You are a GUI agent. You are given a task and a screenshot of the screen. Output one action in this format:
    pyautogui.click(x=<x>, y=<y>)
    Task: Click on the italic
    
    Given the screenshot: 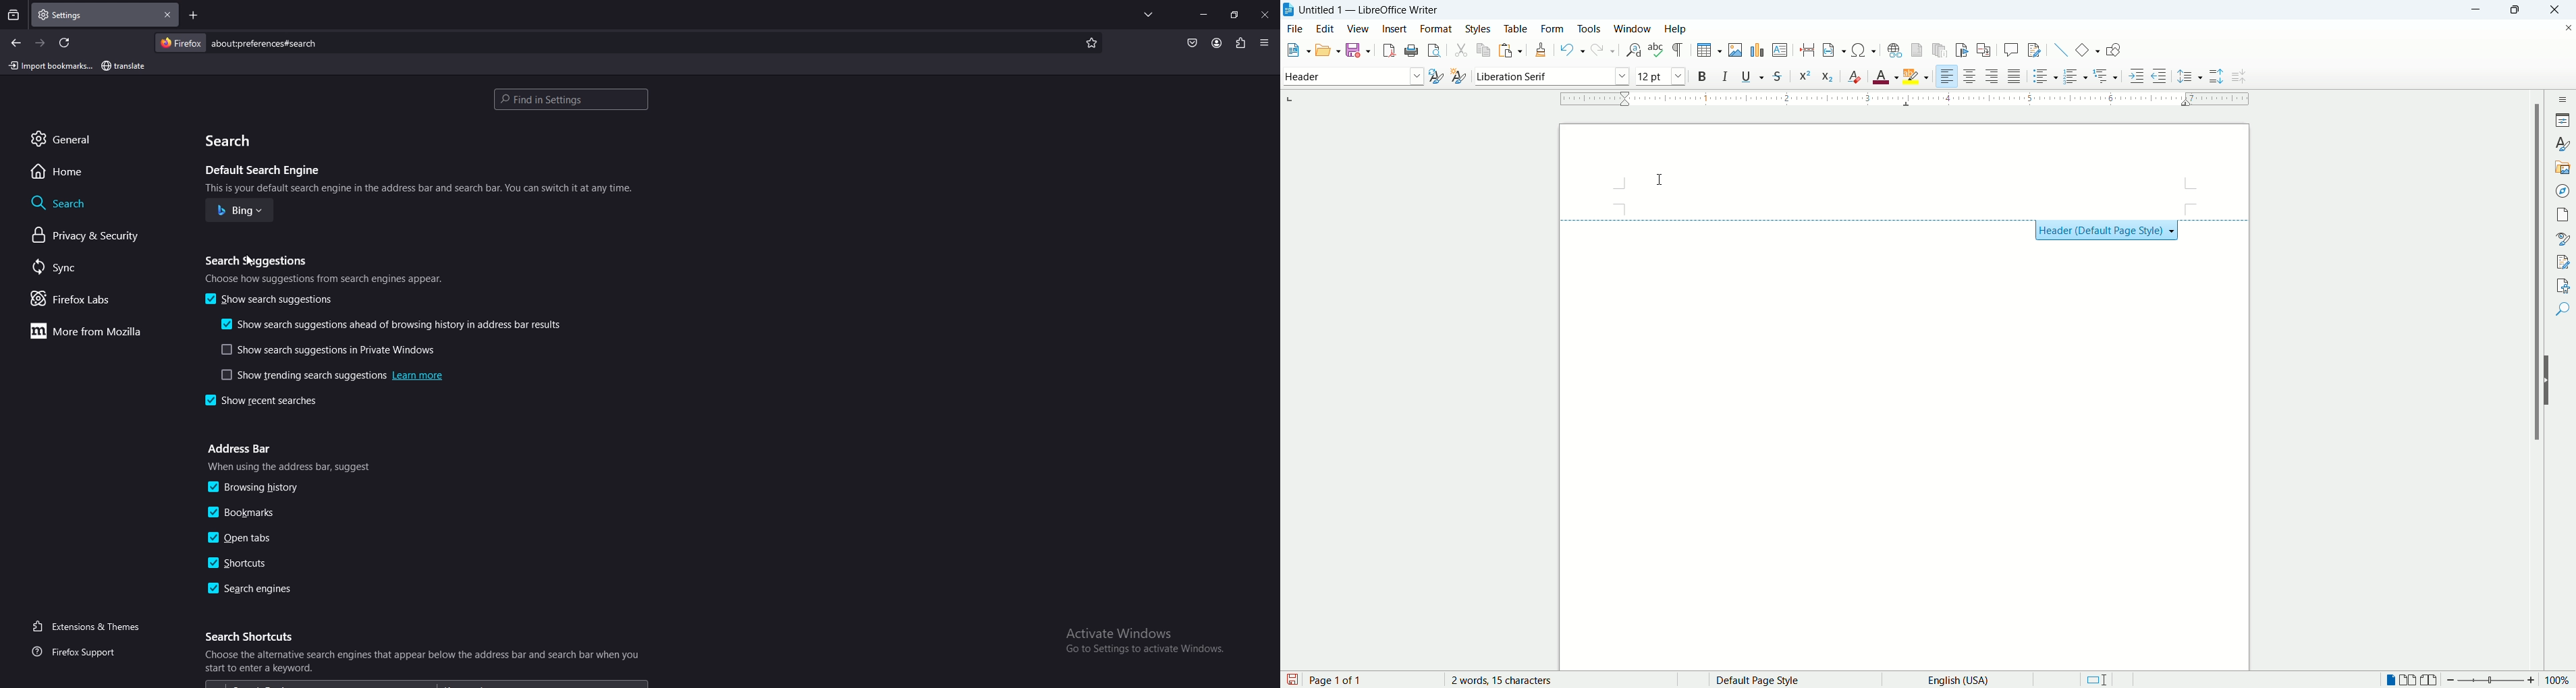 What is the action you would take?
    pyautogui.click(x=1722, y=77)
    